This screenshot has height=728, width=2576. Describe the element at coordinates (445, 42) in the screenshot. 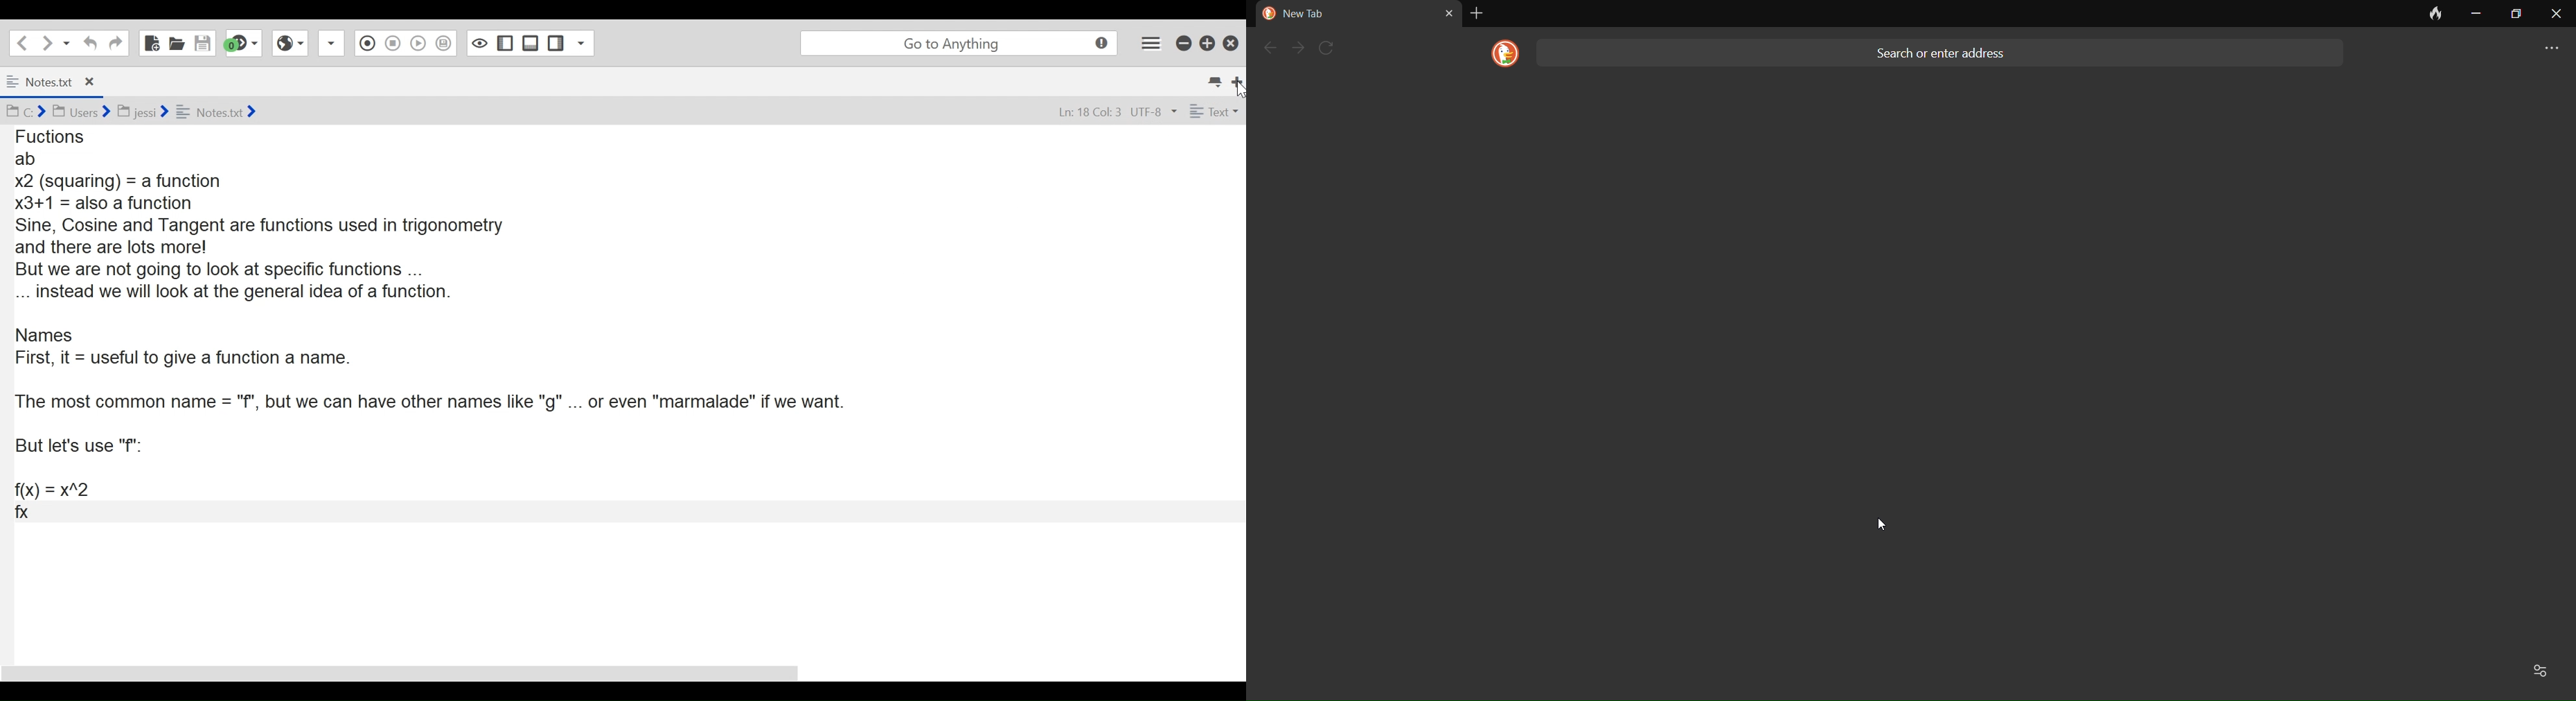

I see `Save Macro to Toolbox as Superscript` at that location.